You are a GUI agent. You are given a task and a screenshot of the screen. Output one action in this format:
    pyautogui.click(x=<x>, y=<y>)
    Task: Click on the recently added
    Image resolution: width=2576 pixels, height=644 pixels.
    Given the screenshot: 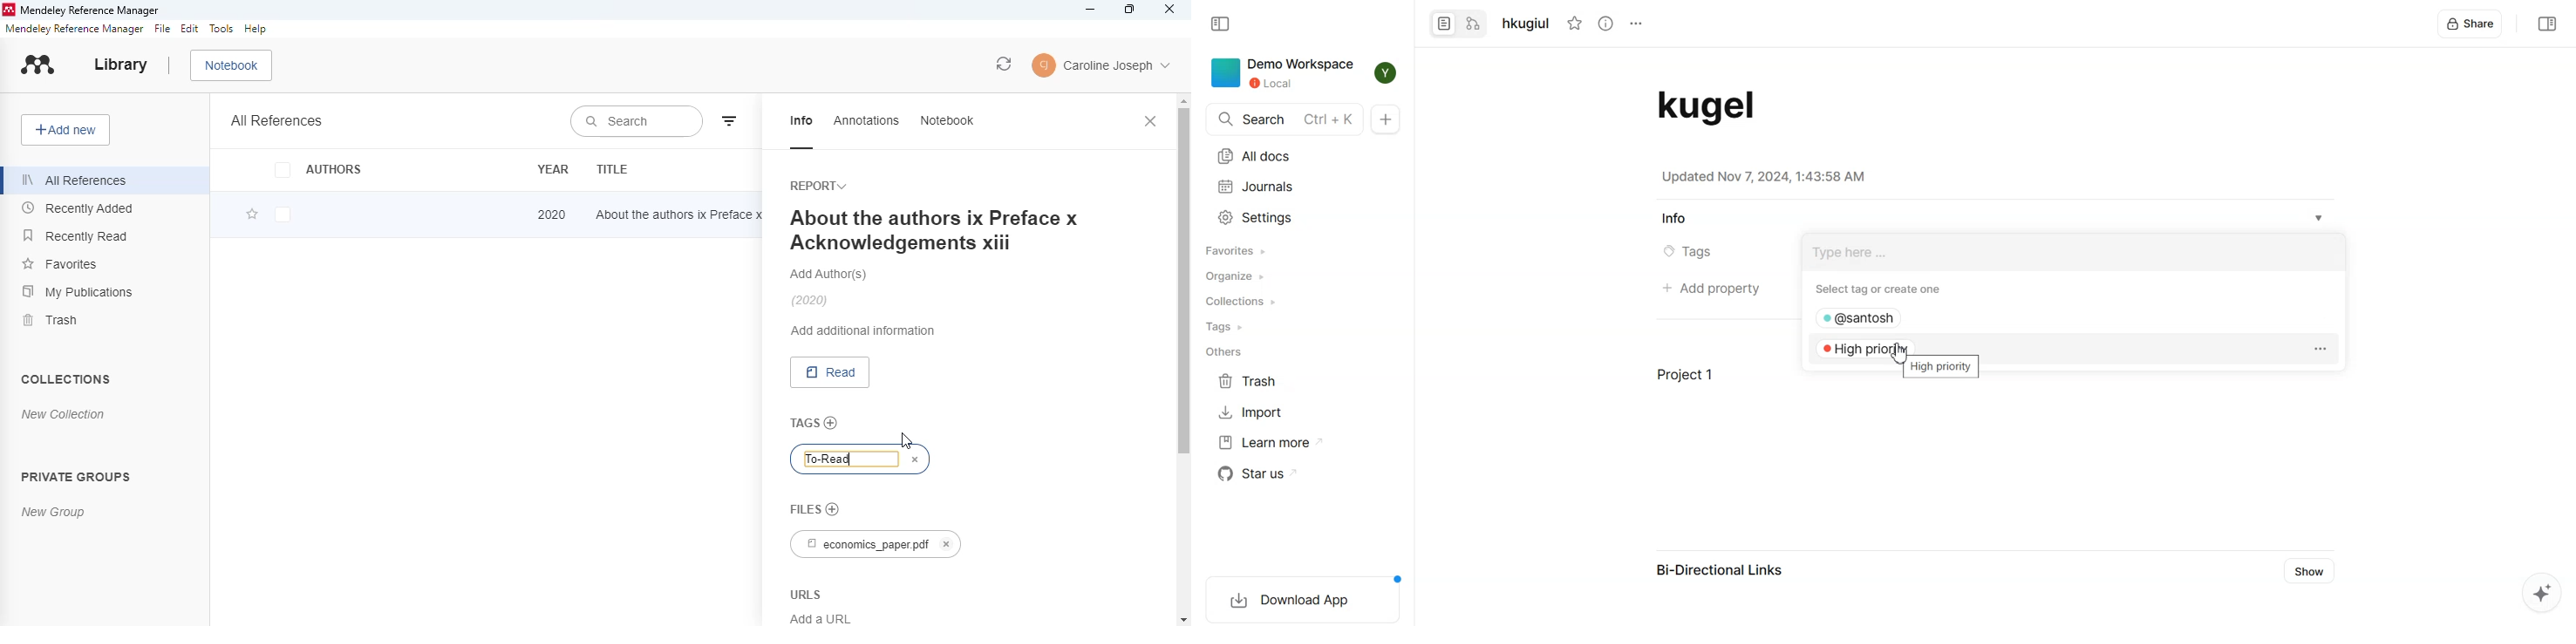 What is the action you would take?
    pyautogui.click(x=79, y=208)
    